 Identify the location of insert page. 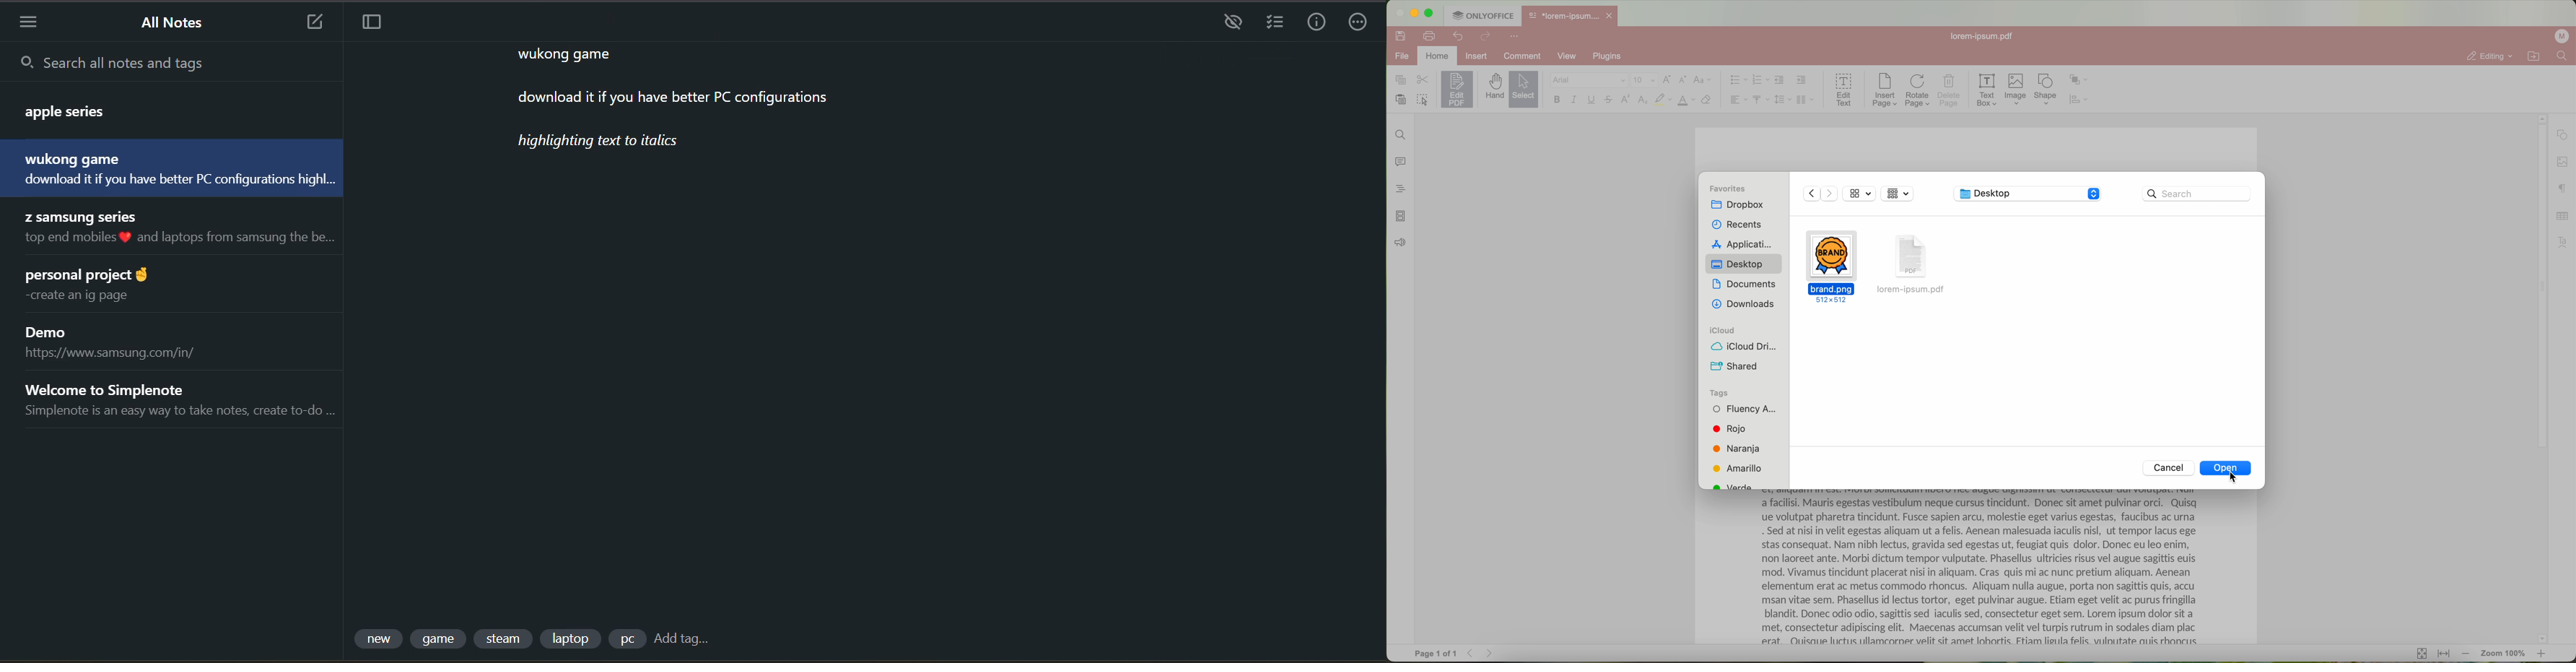
(1884, 90).